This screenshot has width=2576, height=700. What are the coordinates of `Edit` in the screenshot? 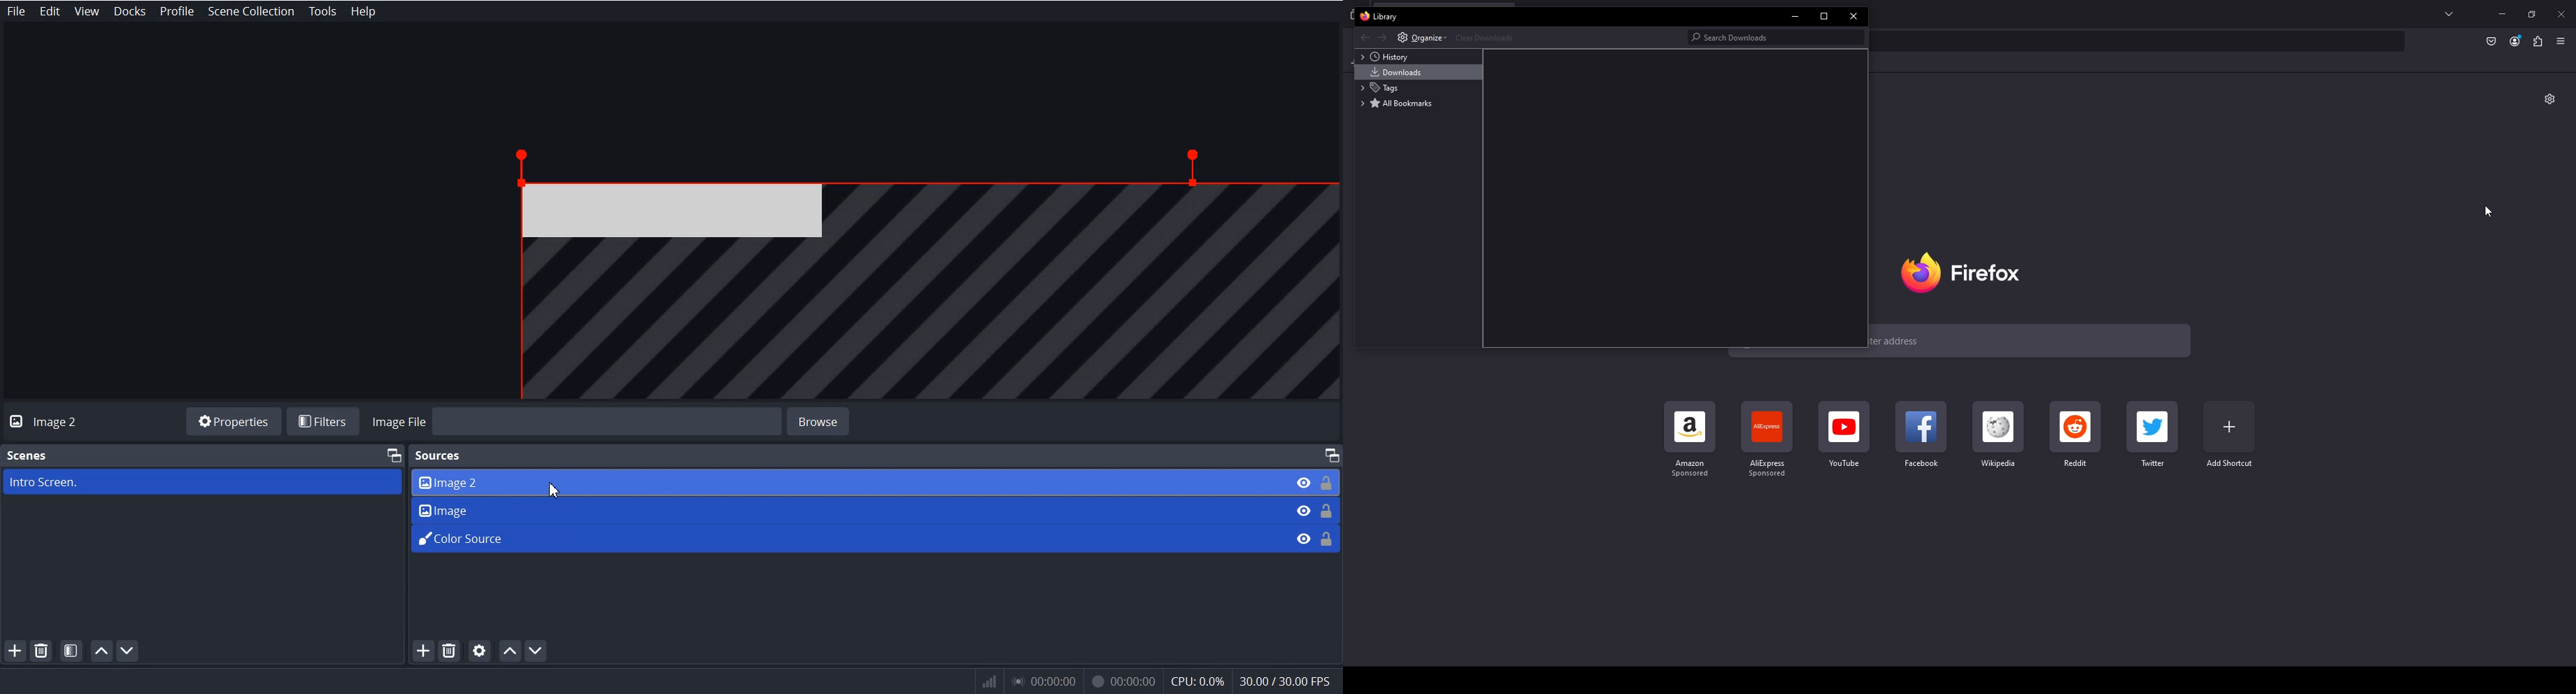 It's located at (50, 11).